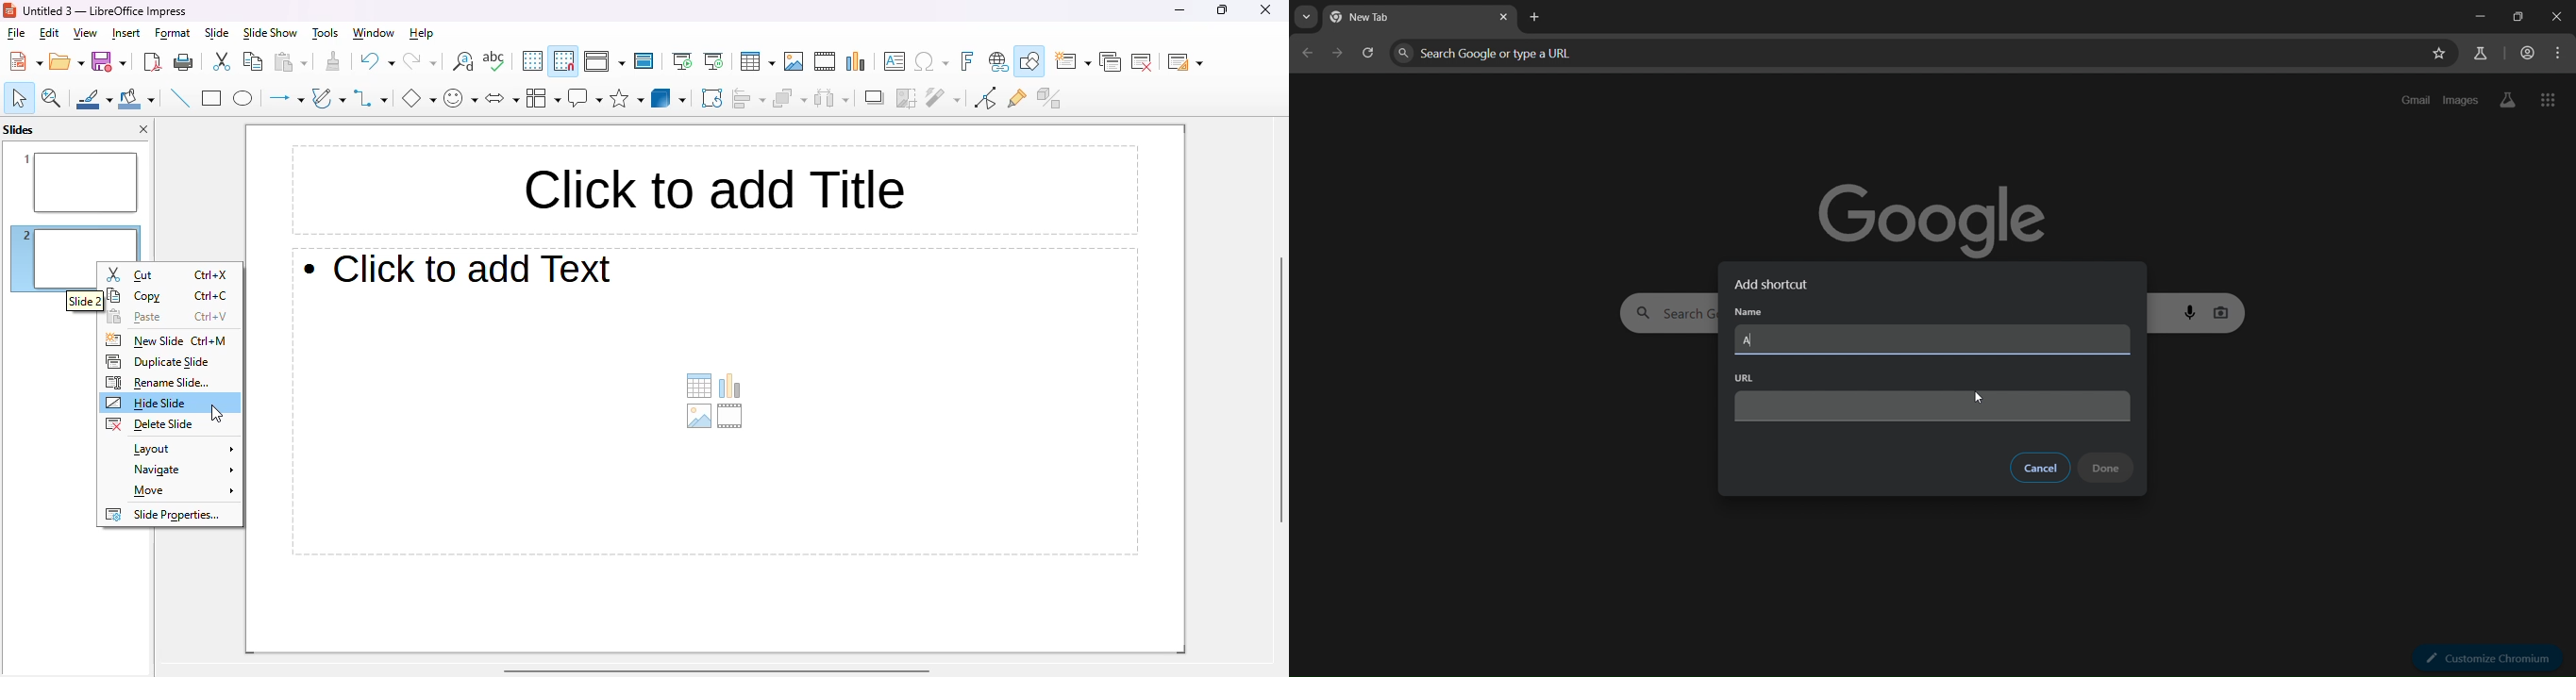 The image size is (2576, 700). What do you see at coordinates (794, 61) in the screenshot?
I see `insert image` at bounding box center [794, 61].